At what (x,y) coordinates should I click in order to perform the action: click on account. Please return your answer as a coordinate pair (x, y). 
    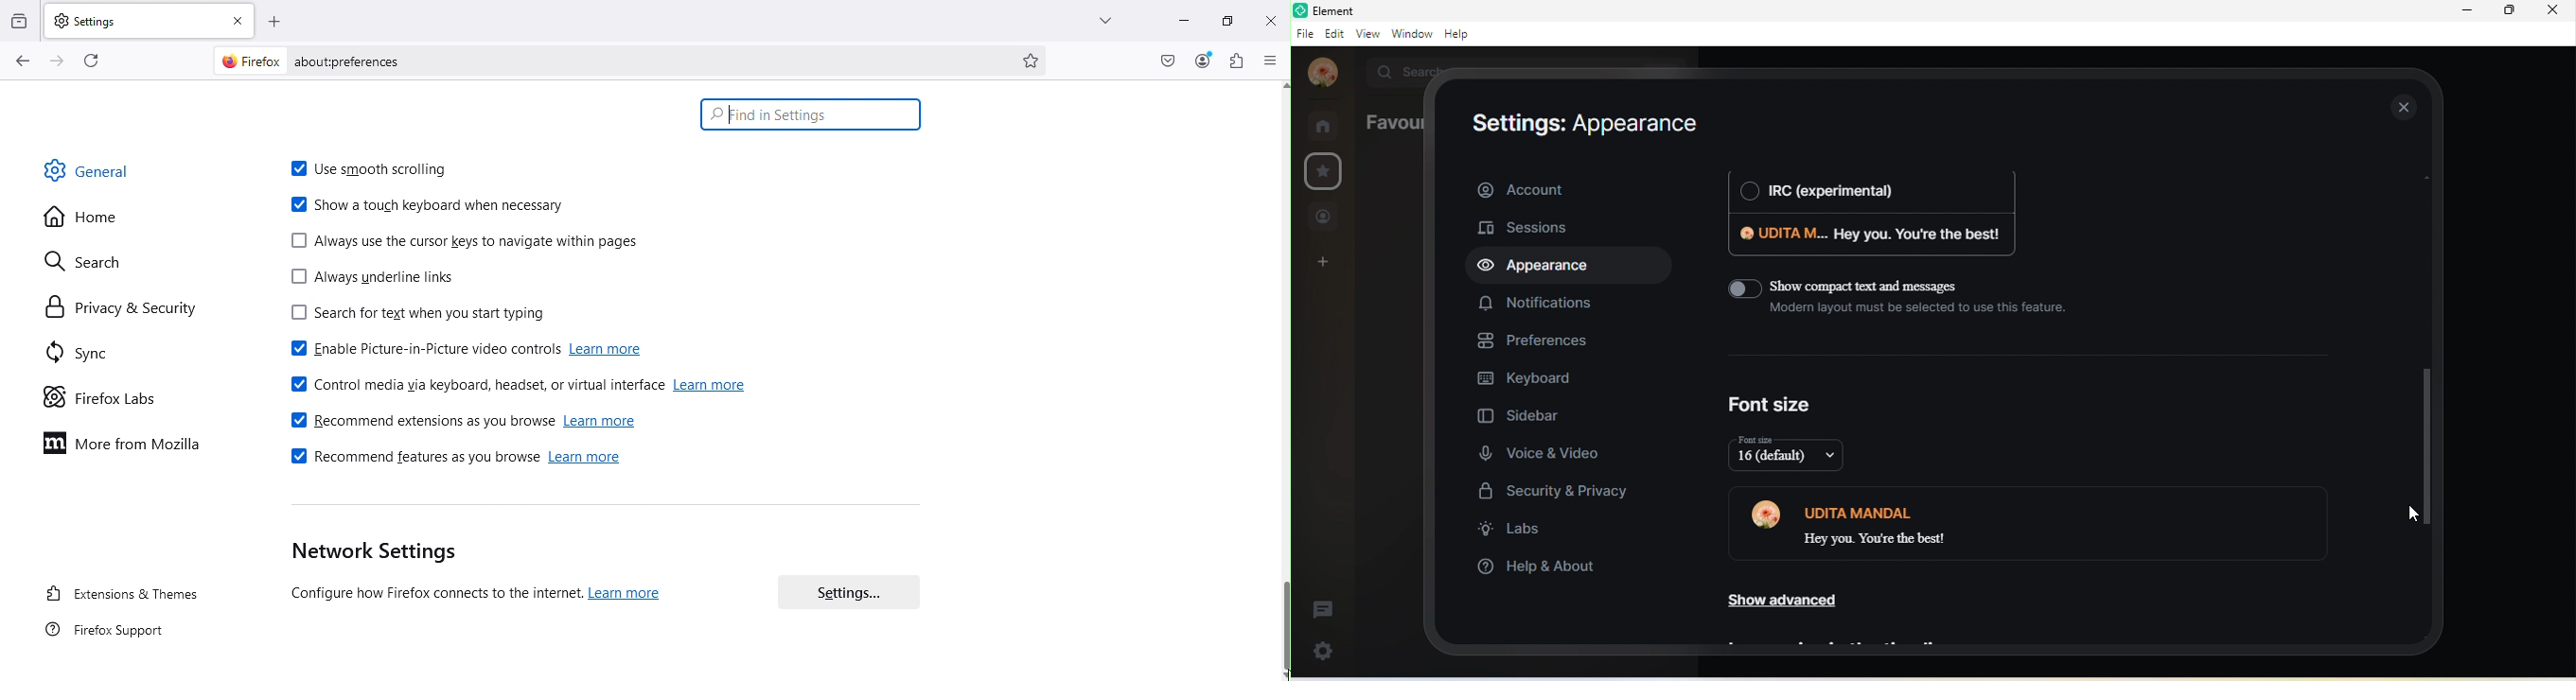
    Looking at the image, I should click on (1568, 190).